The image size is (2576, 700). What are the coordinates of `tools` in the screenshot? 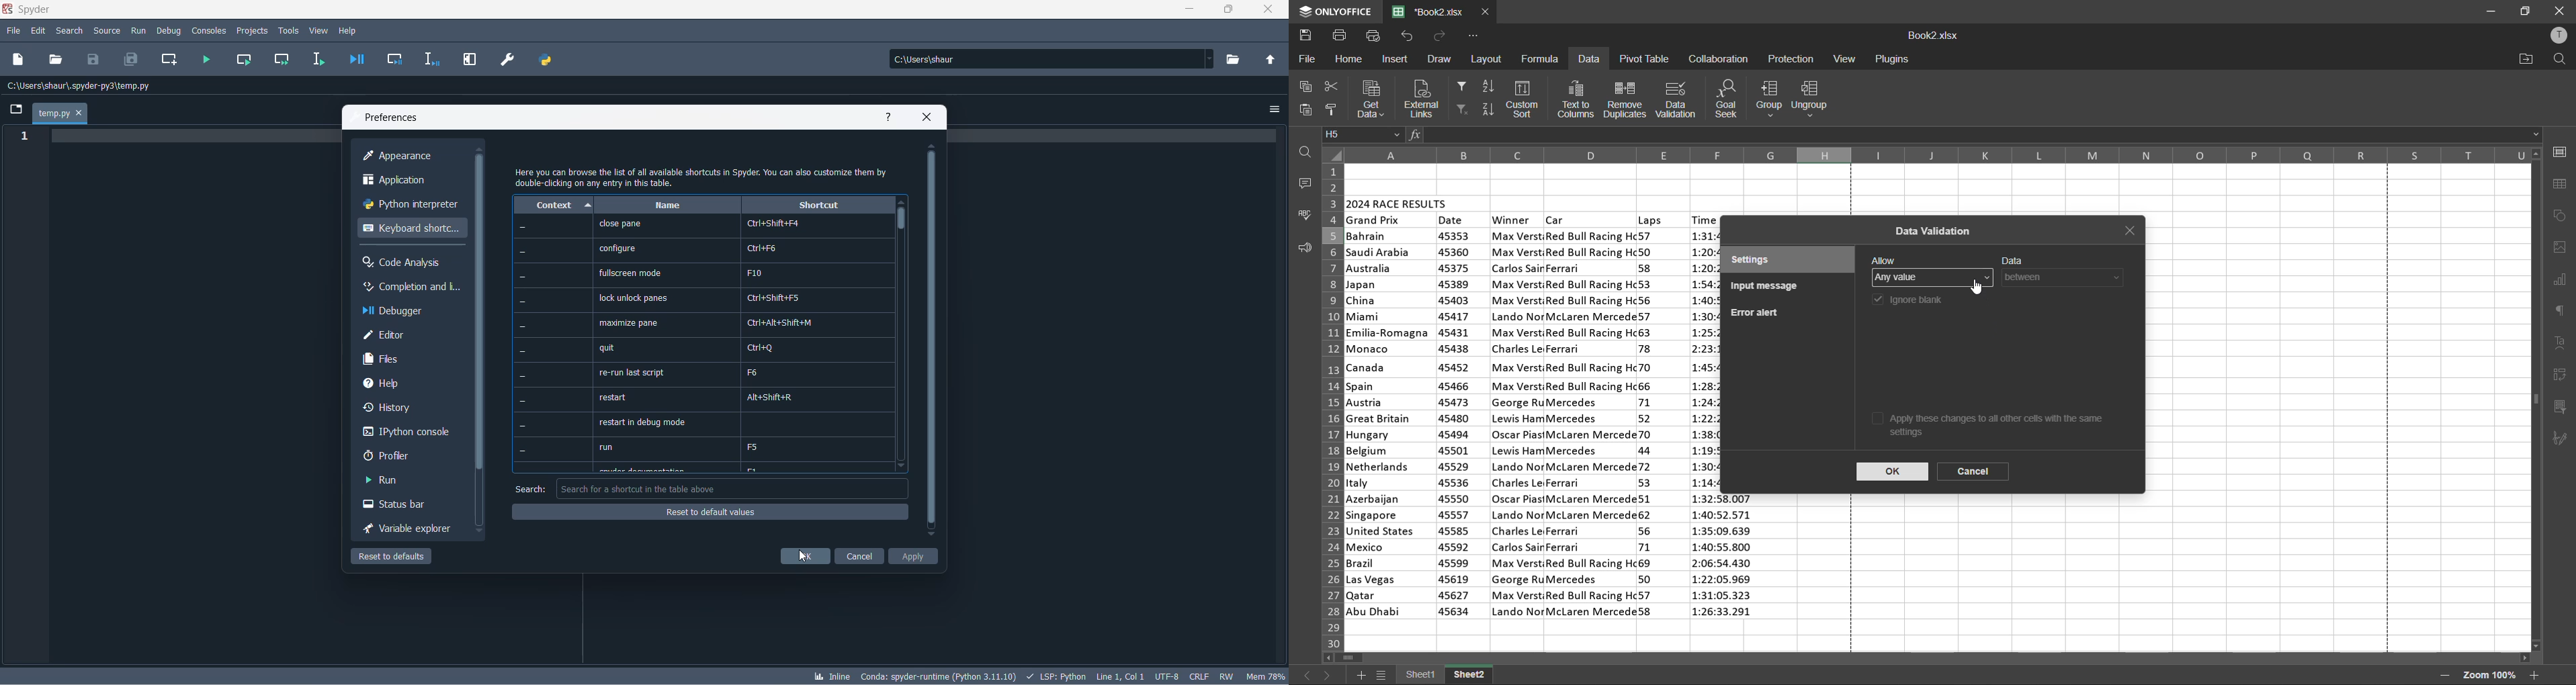 It's located at (289, 30).